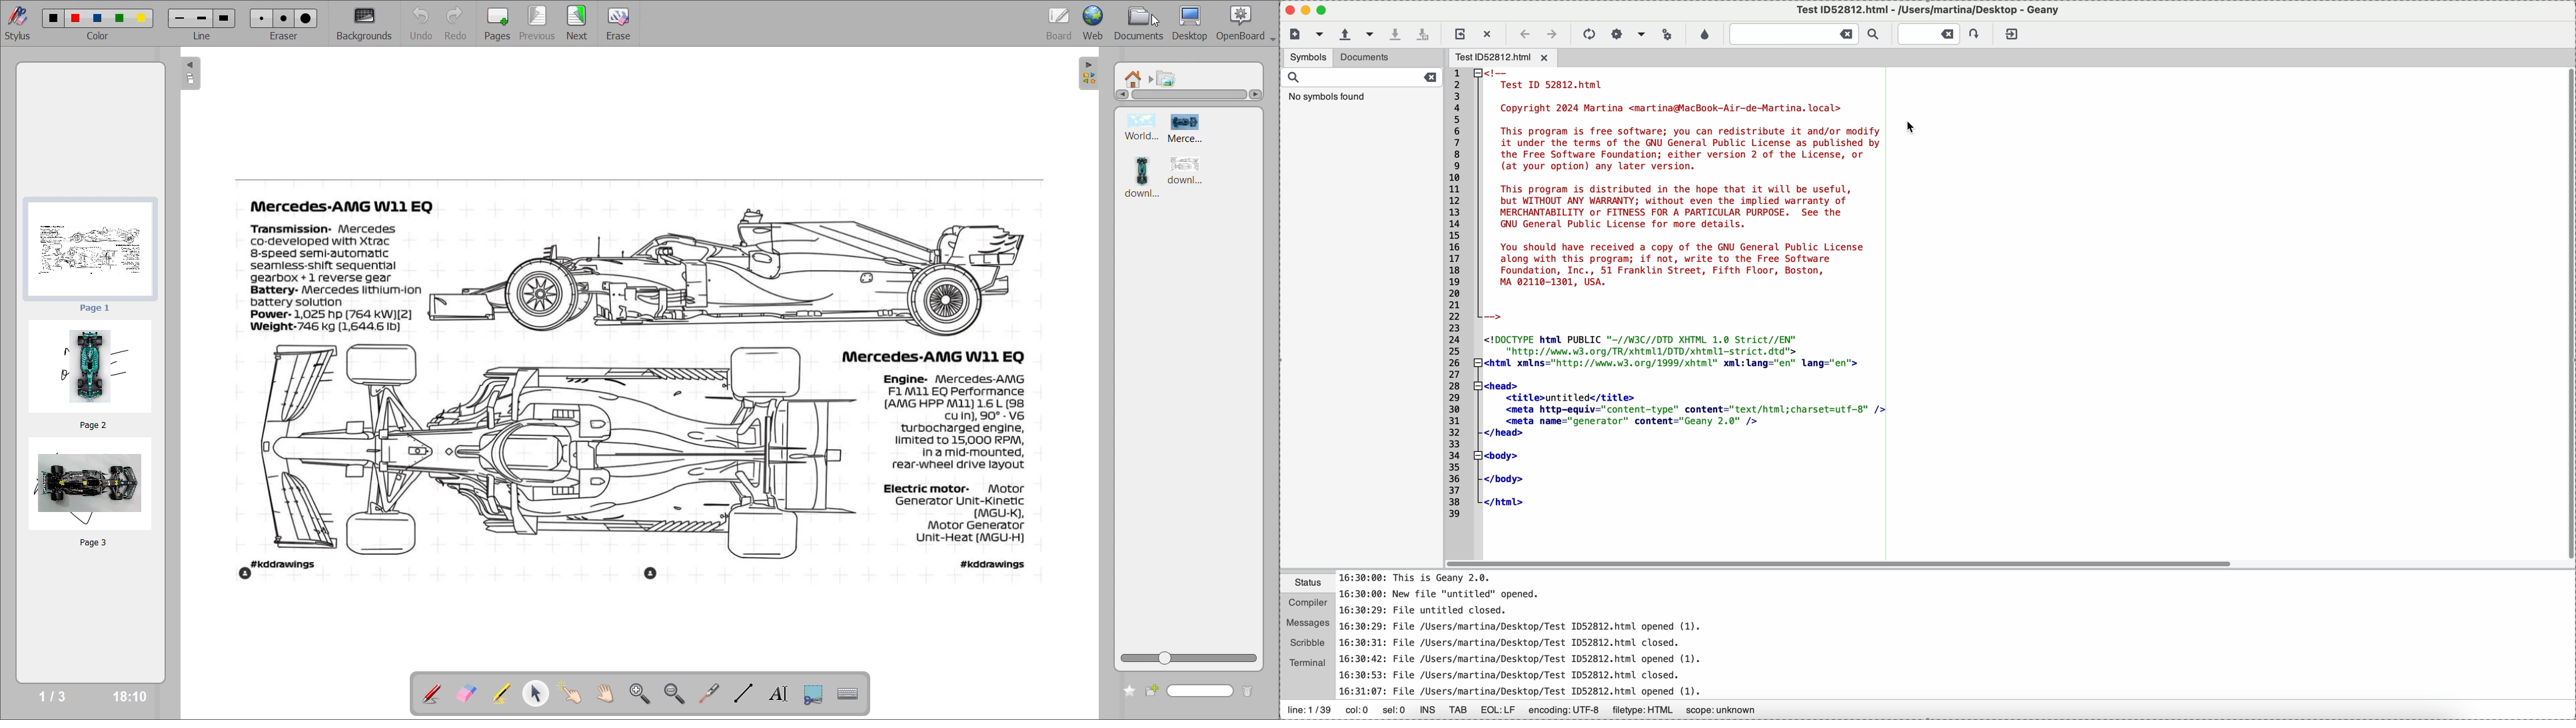 This screenshot has height=728, width=2576. What do you see at coordinates (203, 37) in the screenshot?
I see `line` at bounding box center [203, 37].